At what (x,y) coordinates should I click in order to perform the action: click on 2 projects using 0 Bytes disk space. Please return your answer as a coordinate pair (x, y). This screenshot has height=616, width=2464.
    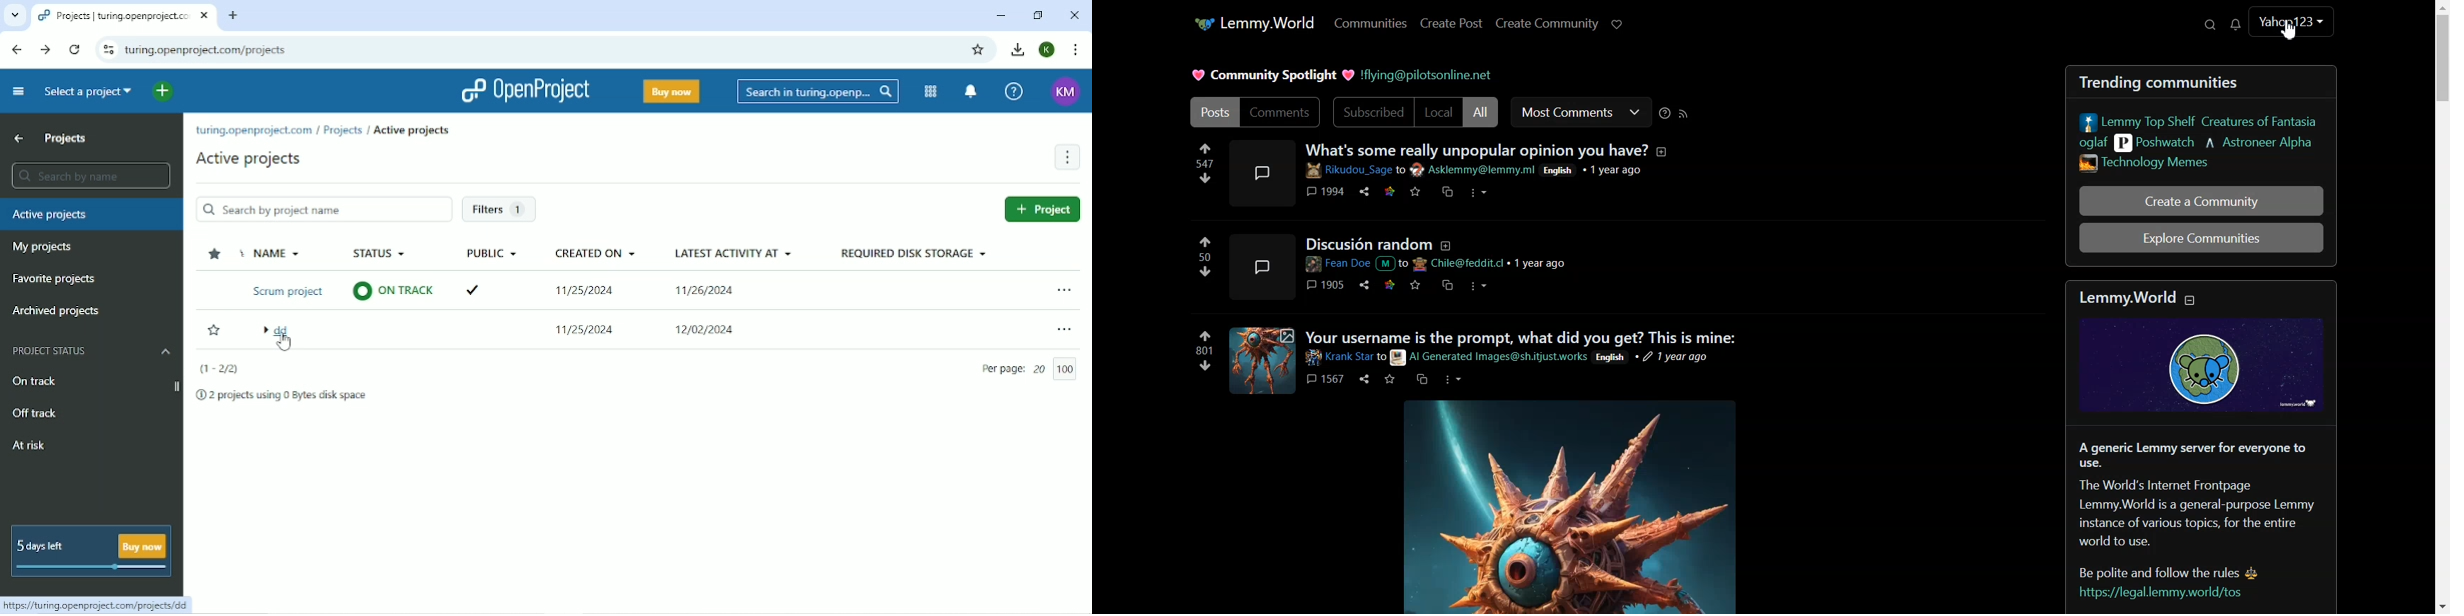
    Looking at the image, I should click on (281, 397).